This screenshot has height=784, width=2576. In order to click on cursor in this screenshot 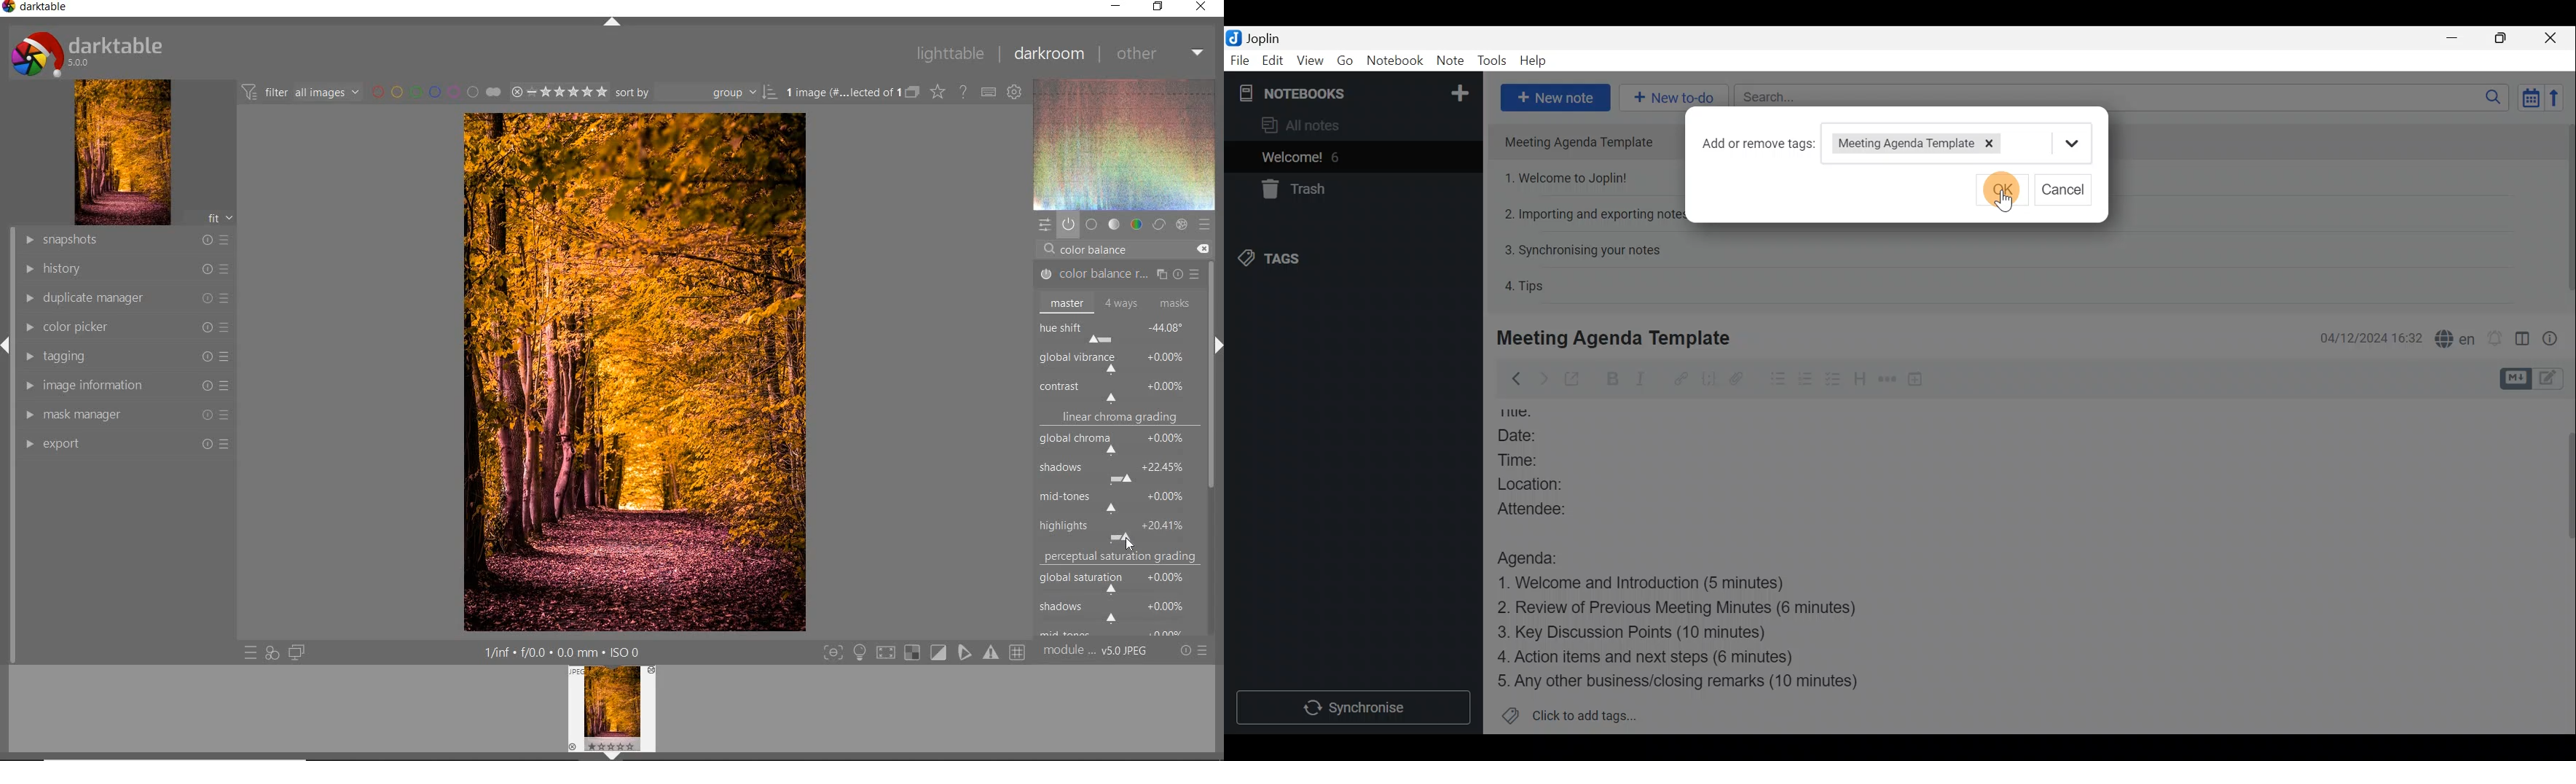, I will do `click(1996, 194)`.